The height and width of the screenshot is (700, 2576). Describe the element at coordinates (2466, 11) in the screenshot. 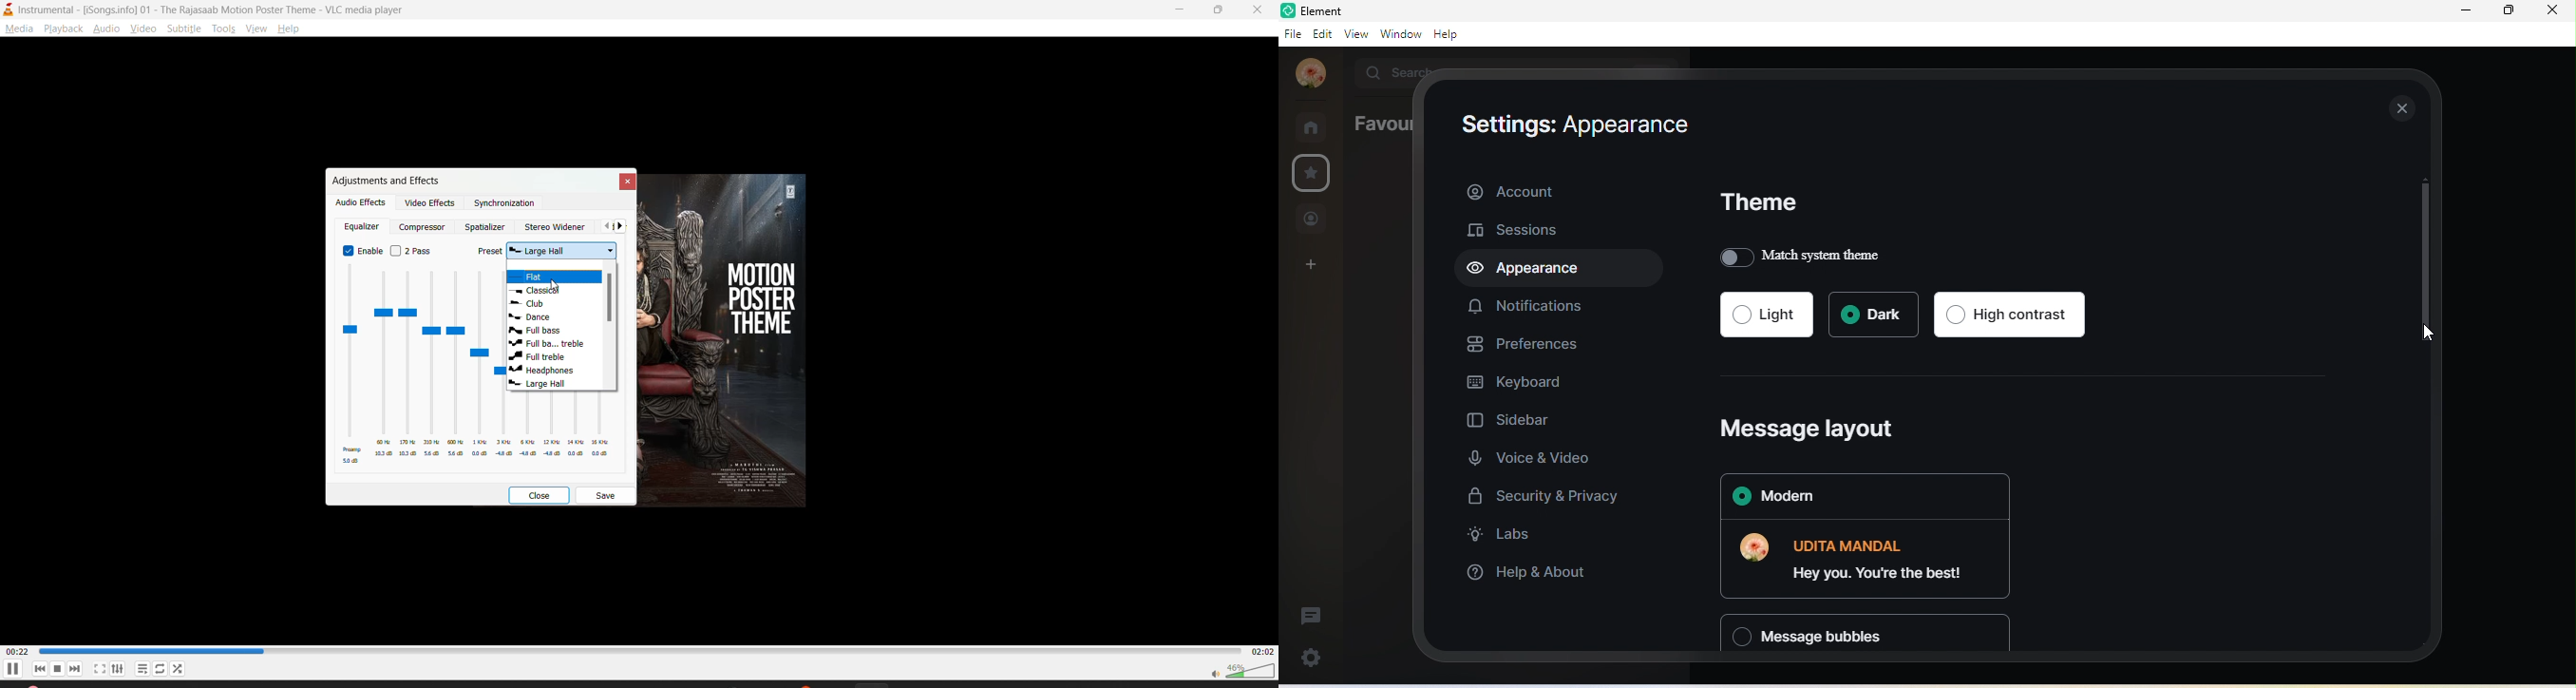

I see `minimize` at that location.